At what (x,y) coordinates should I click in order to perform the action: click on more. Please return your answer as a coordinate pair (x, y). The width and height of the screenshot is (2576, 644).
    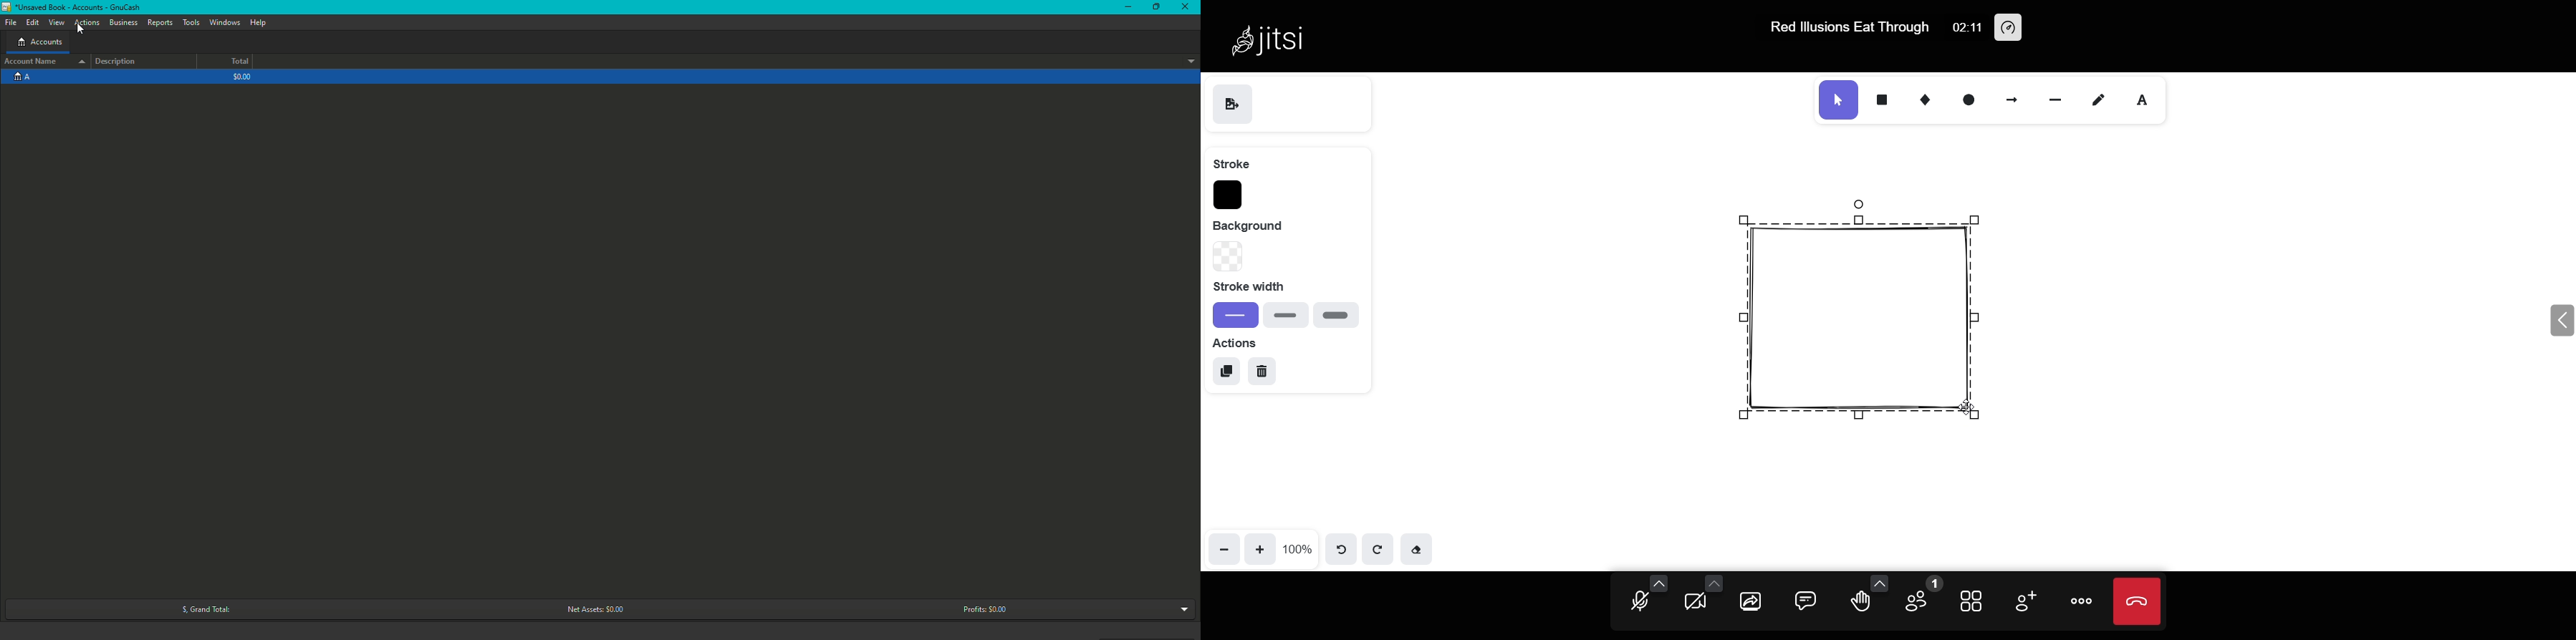
    Looking at the image, I should click on (2083, 601).